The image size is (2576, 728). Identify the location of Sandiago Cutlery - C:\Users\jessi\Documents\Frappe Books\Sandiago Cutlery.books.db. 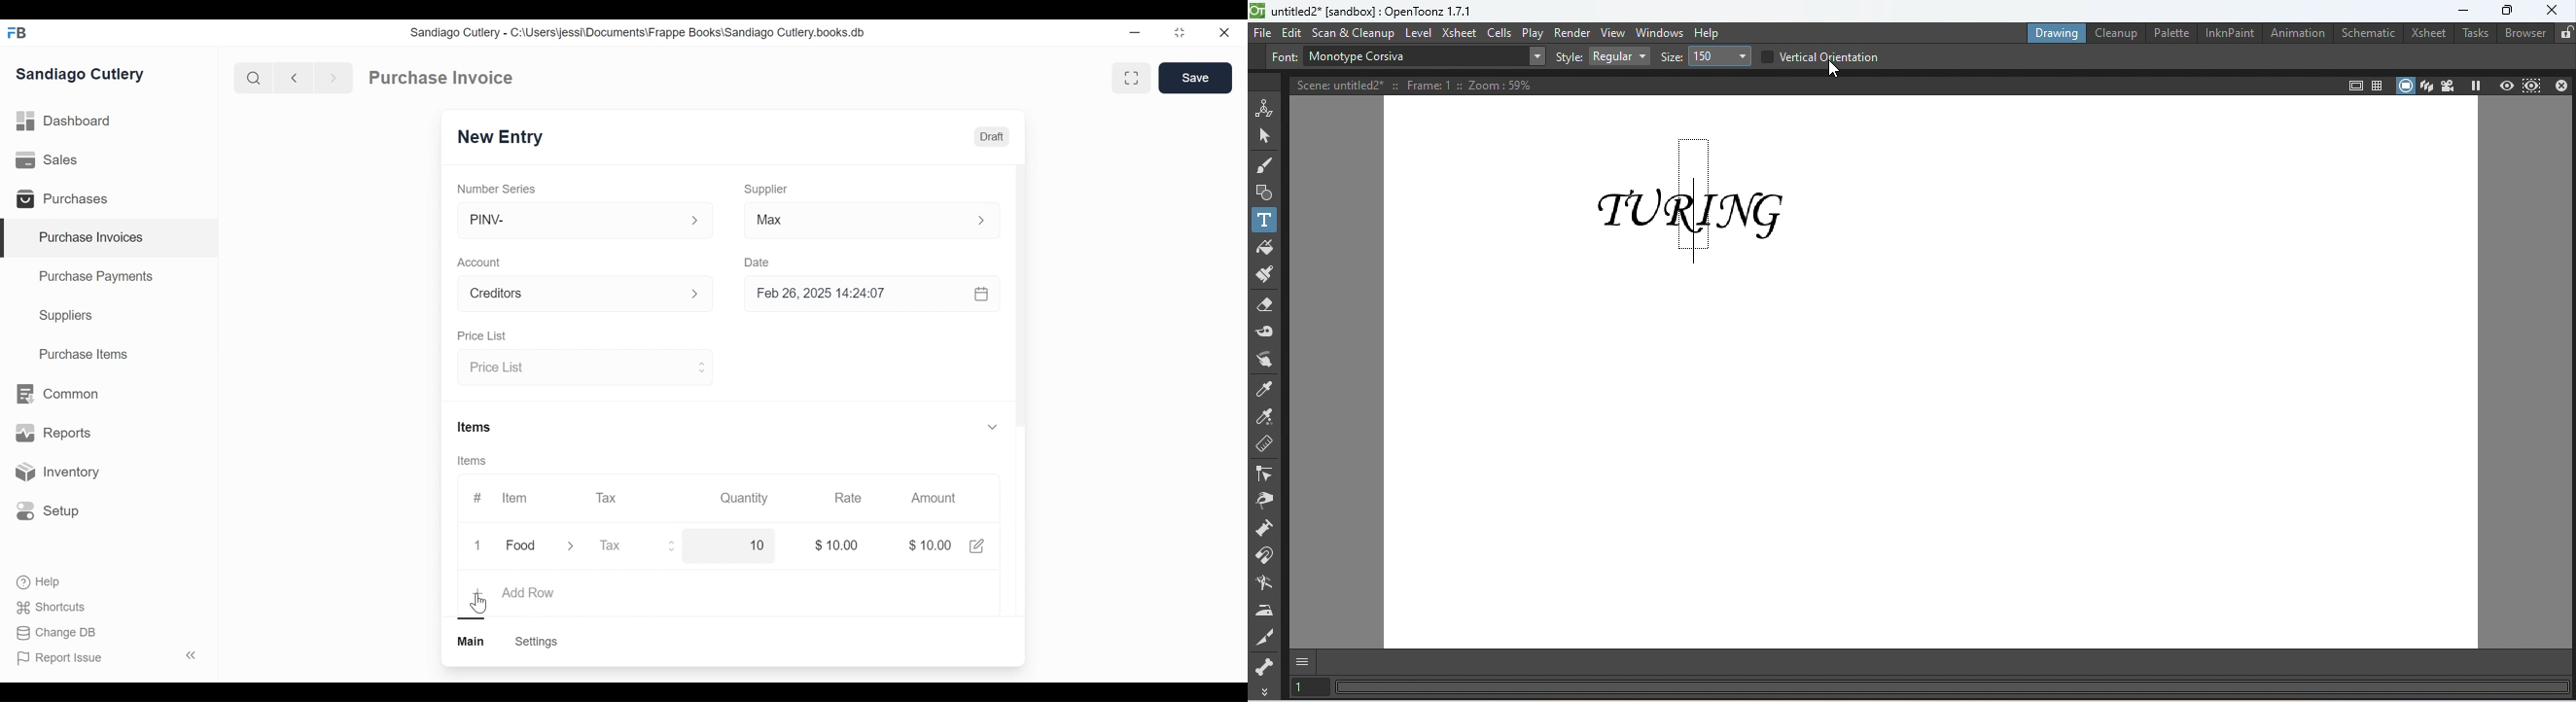
(638, 32).